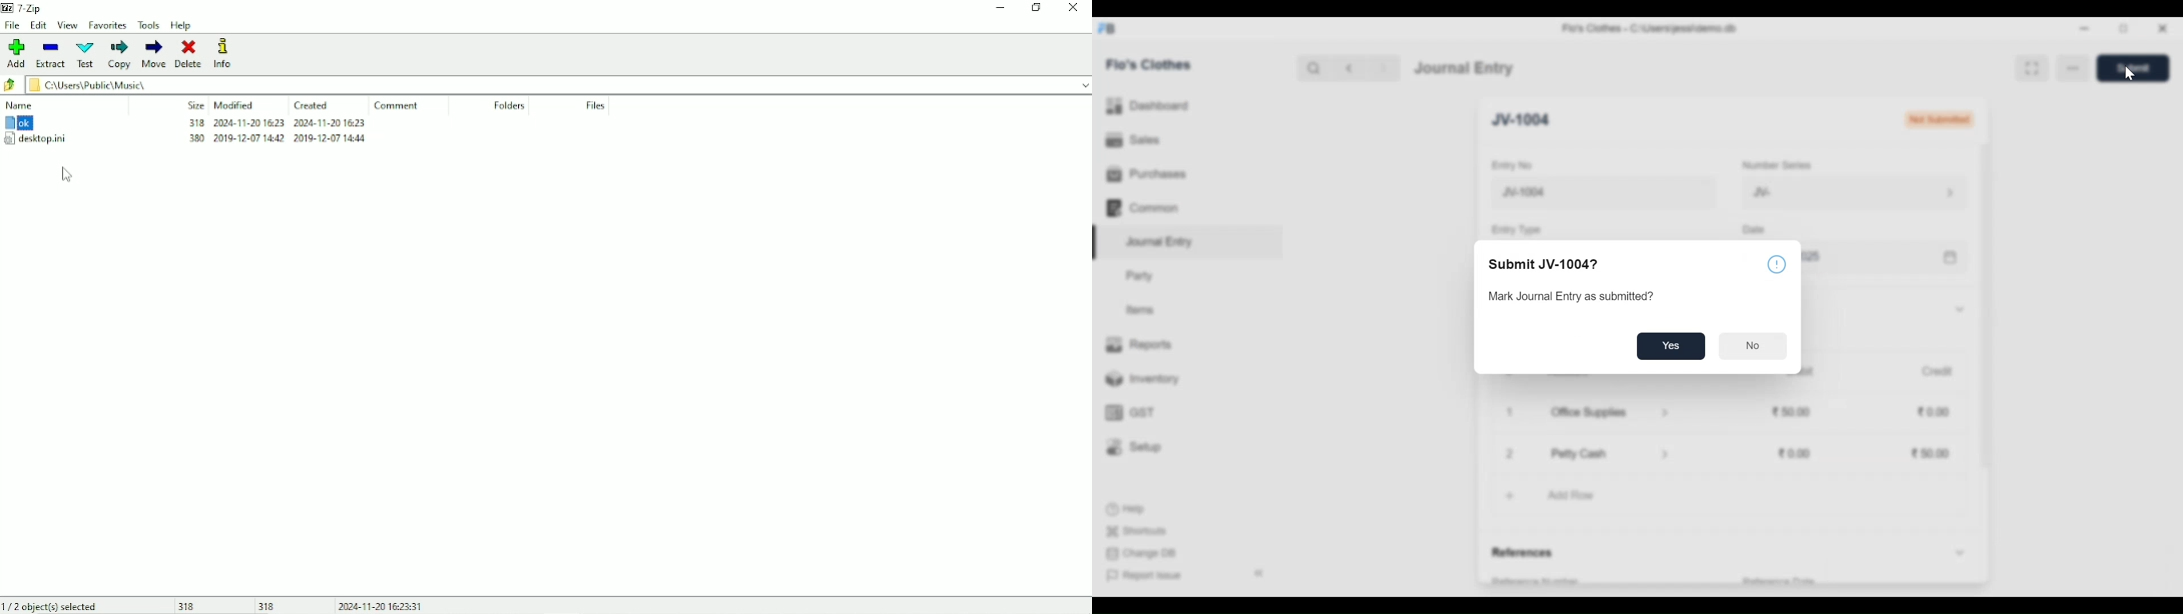 Image resolution: width=2184 pixels, height=616 pixels. What do you see at coordinates (1578, 296) in the screenshot?
I see `Mark Journal Entry as submitted?` at bounding box center [1578, 296].